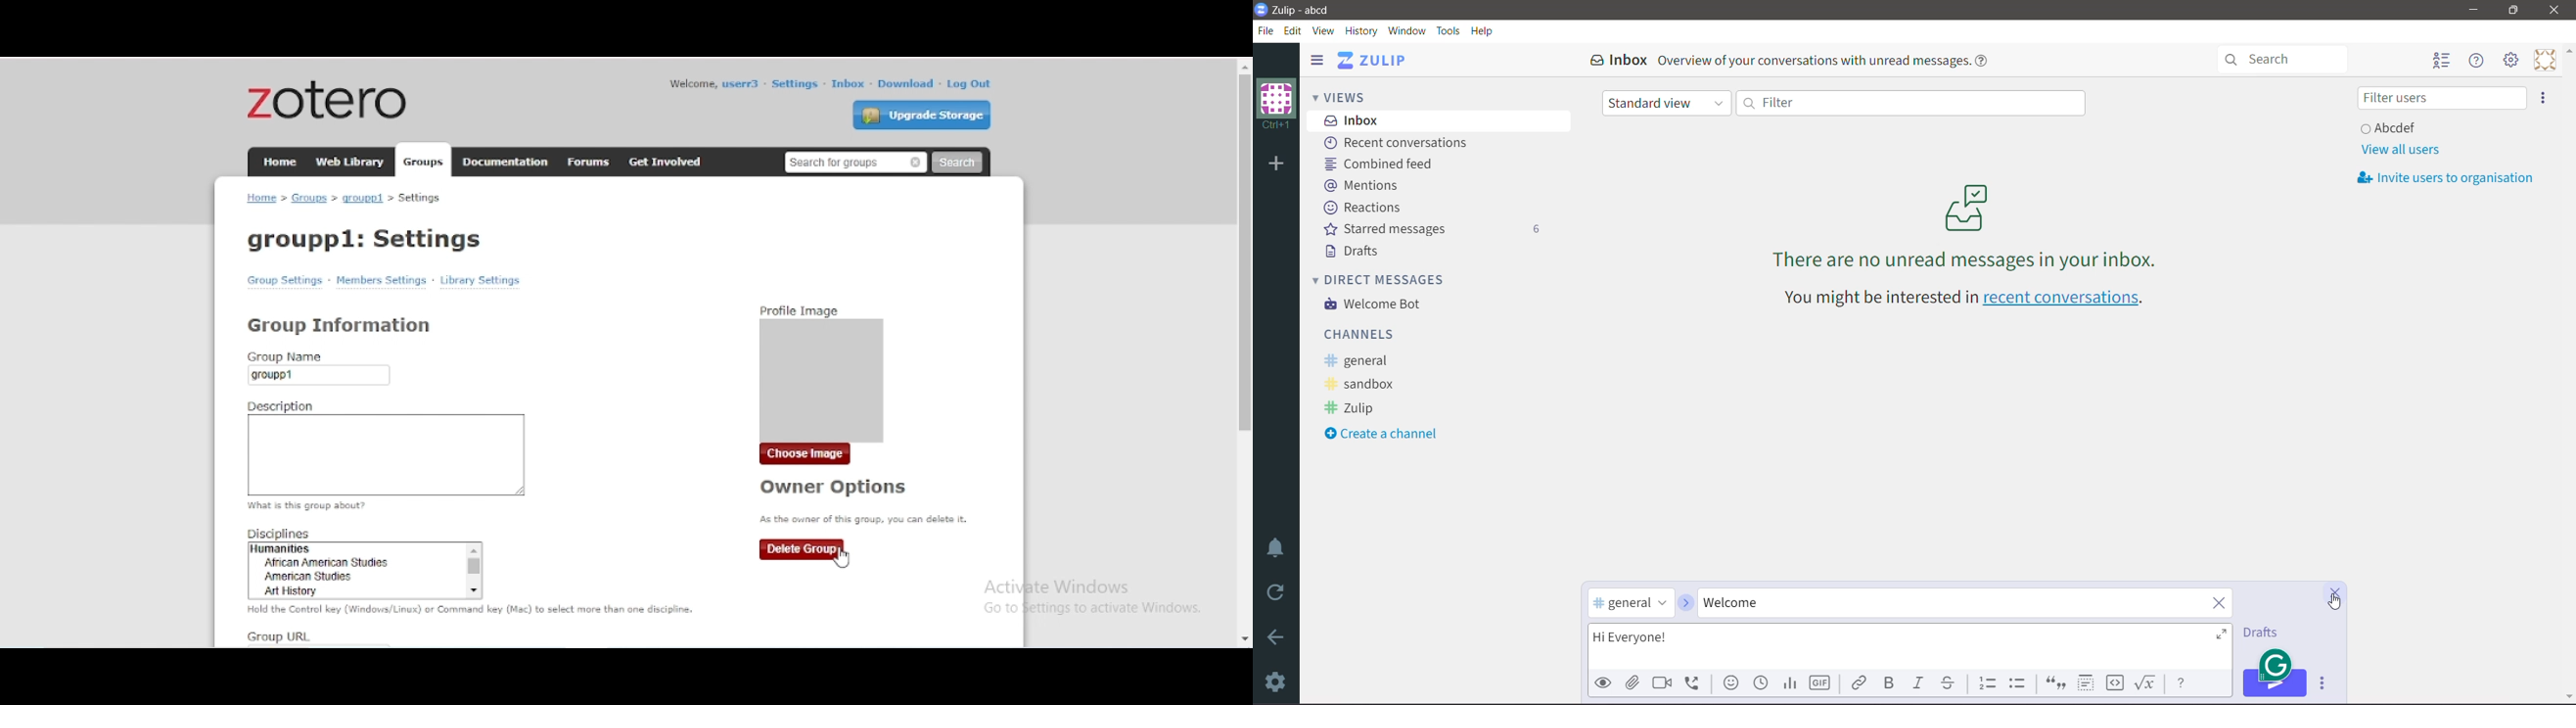 This screenshot has width=2576, height=728. Describe the element at coordinates (1355, 251) in the screenshot. I see `Drafts` at that location.